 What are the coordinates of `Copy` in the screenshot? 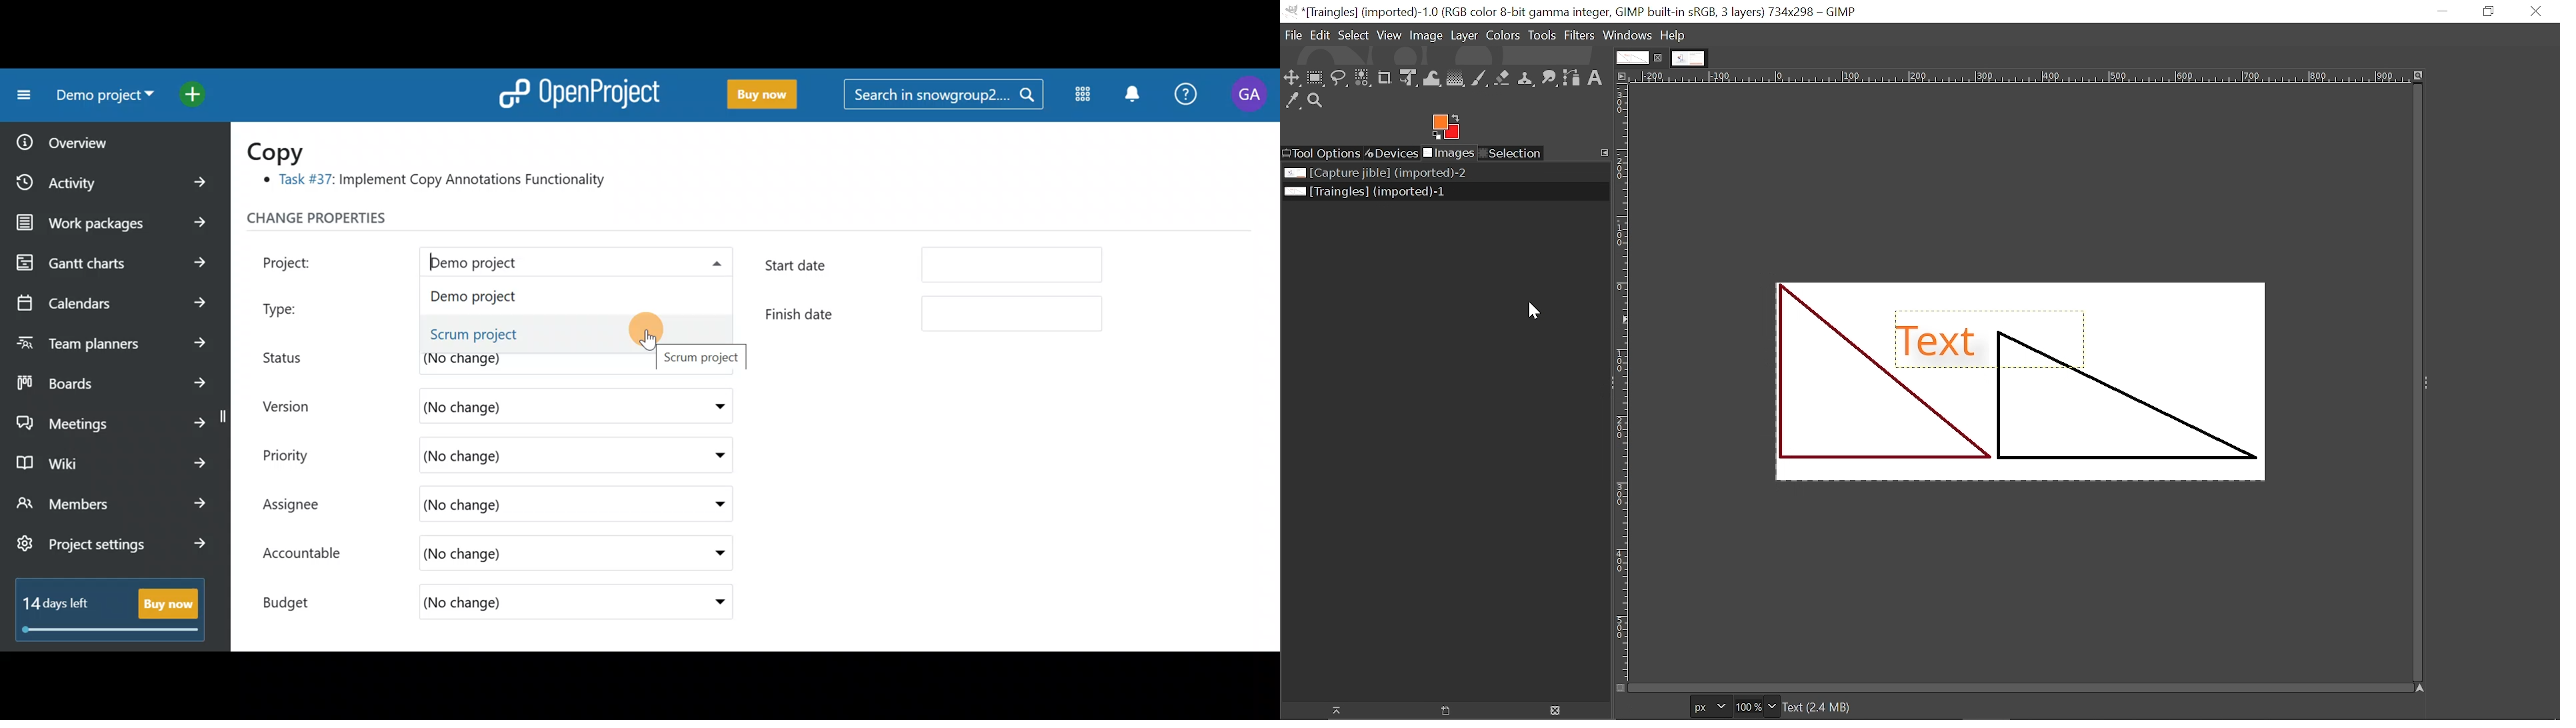 It's located at (284, 151).